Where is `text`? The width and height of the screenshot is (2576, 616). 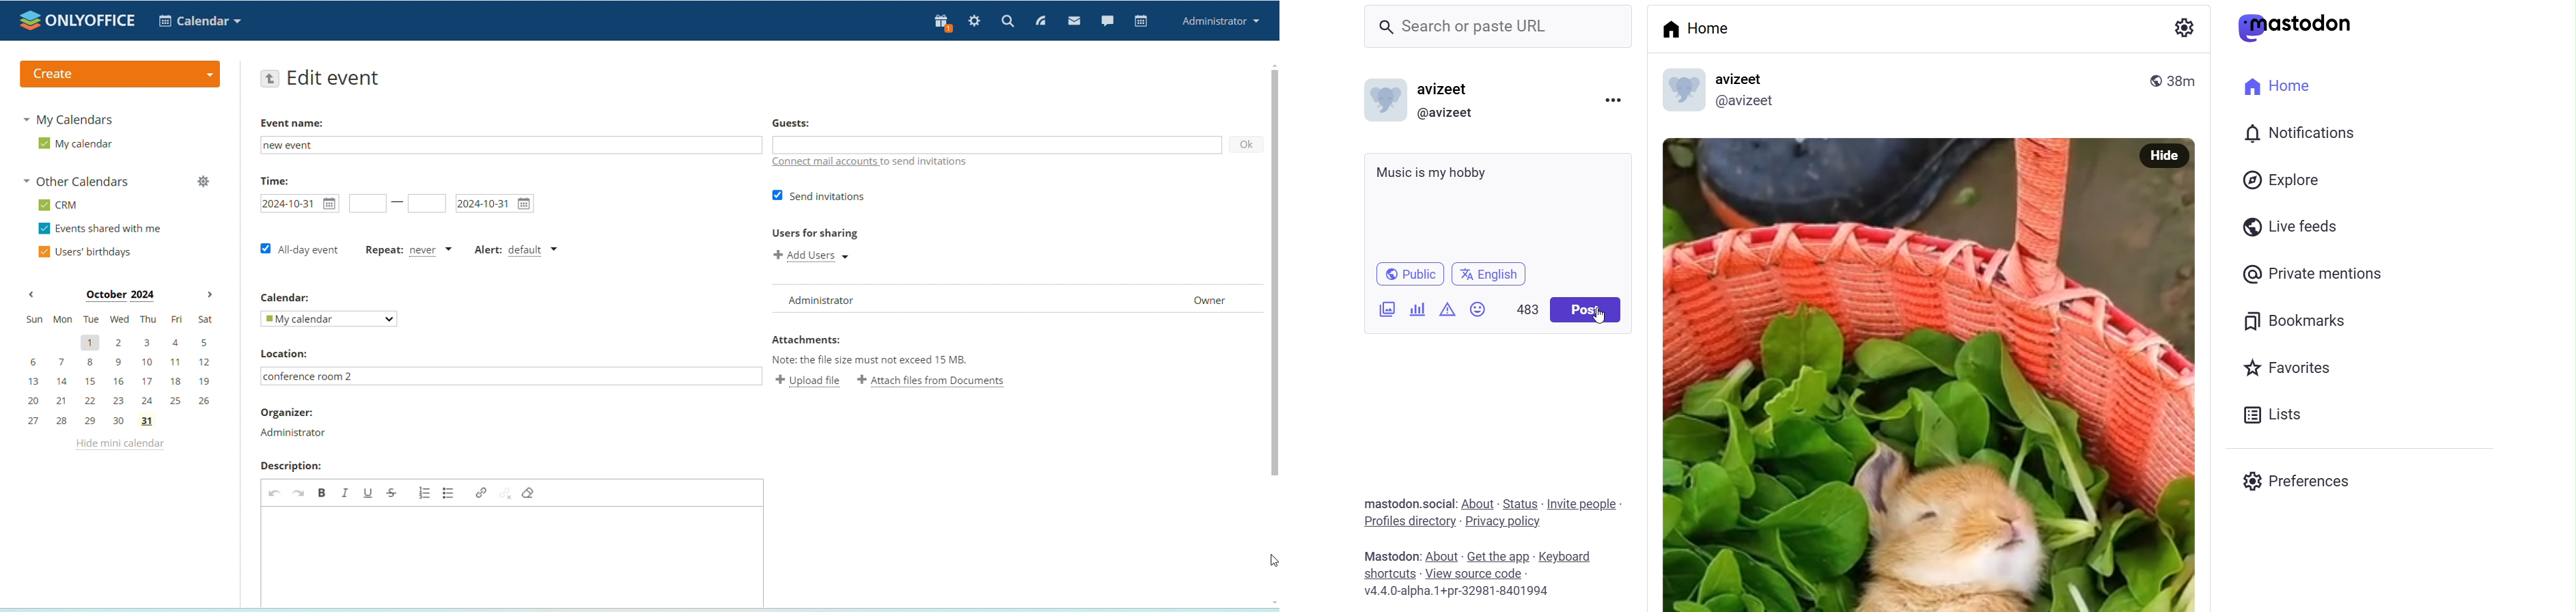
text is located at coordinates (927, 161).